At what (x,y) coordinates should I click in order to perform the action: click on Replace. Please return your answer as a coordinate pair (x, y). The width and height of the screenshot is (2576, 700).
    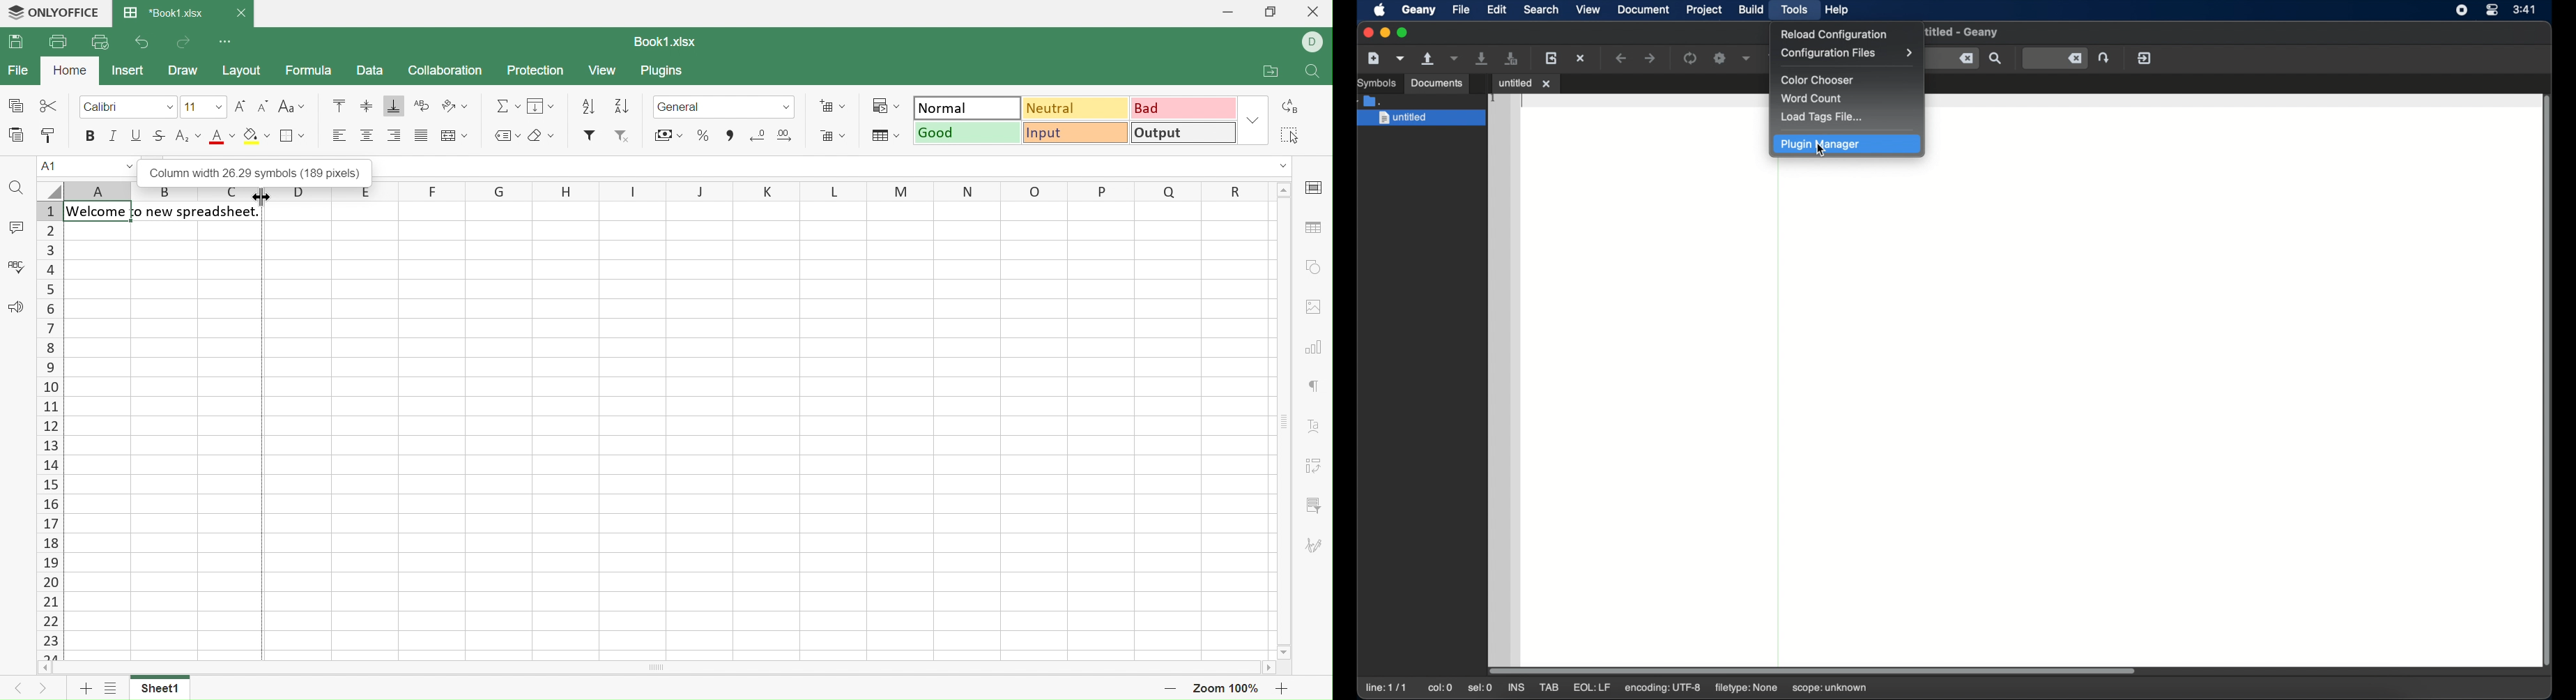
    Looking at the image, I should click on (1291, 107).